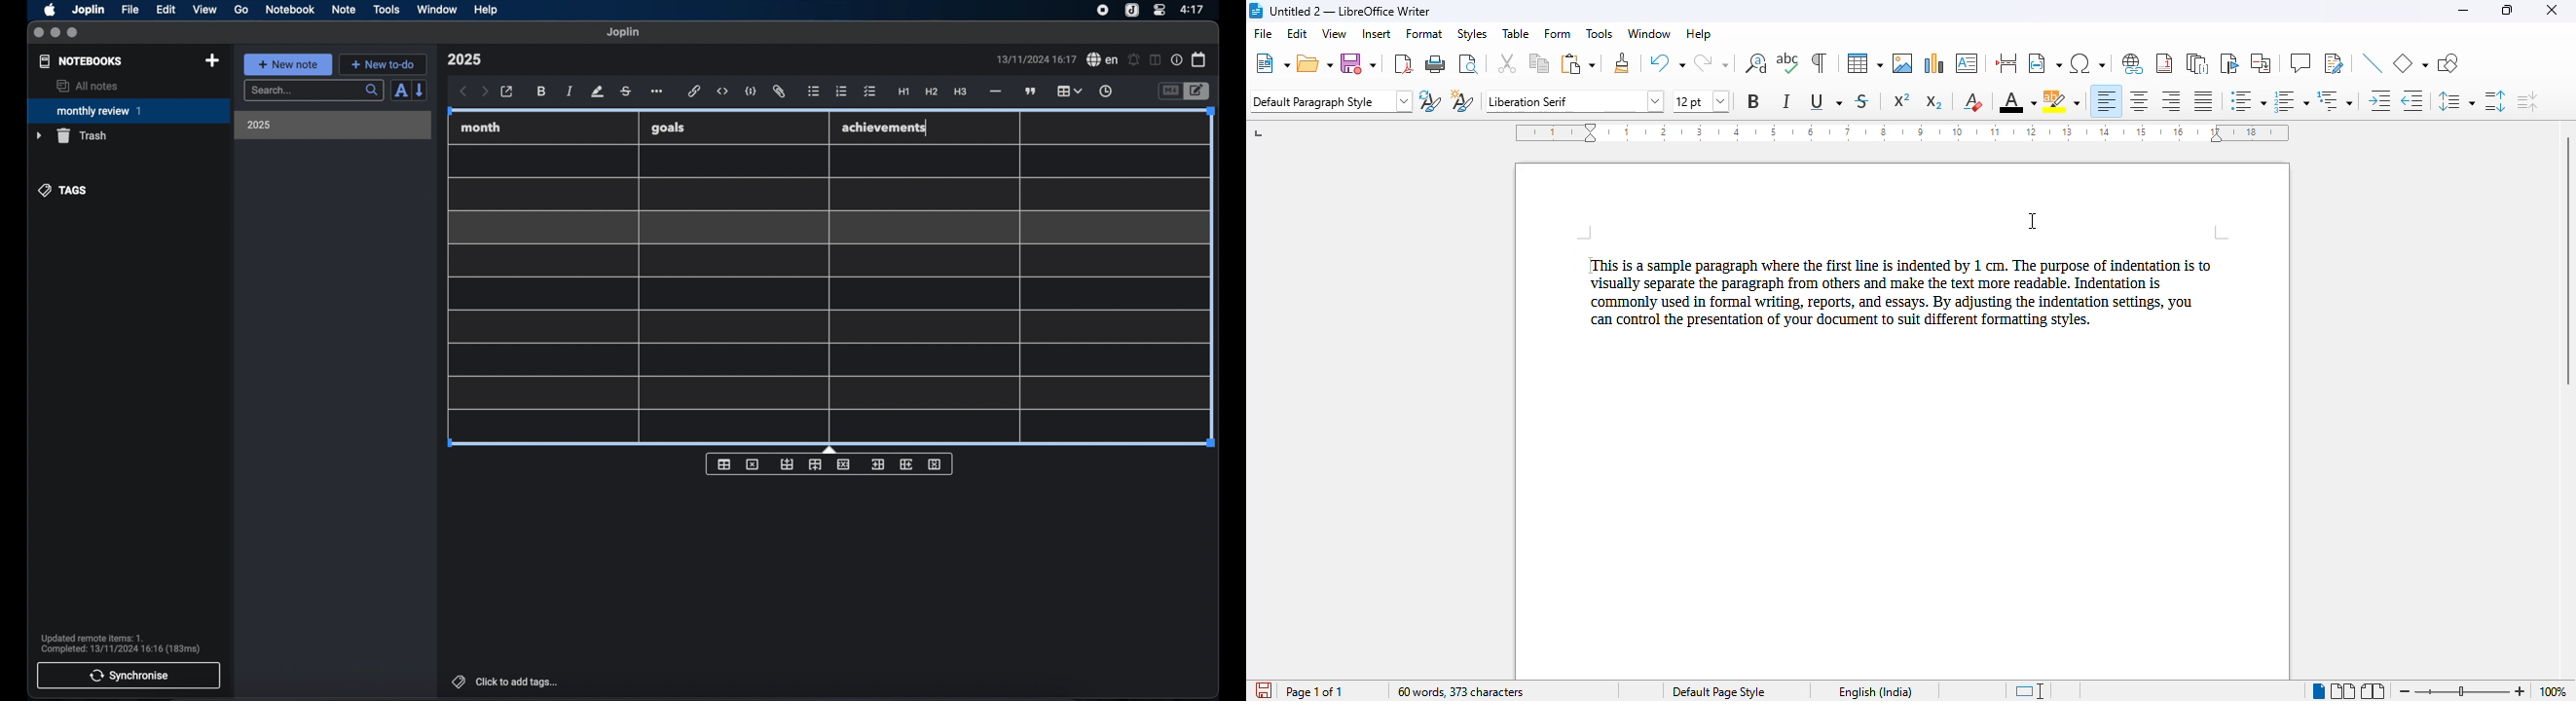  I want to click on reverse sort order, so click(421, 90).